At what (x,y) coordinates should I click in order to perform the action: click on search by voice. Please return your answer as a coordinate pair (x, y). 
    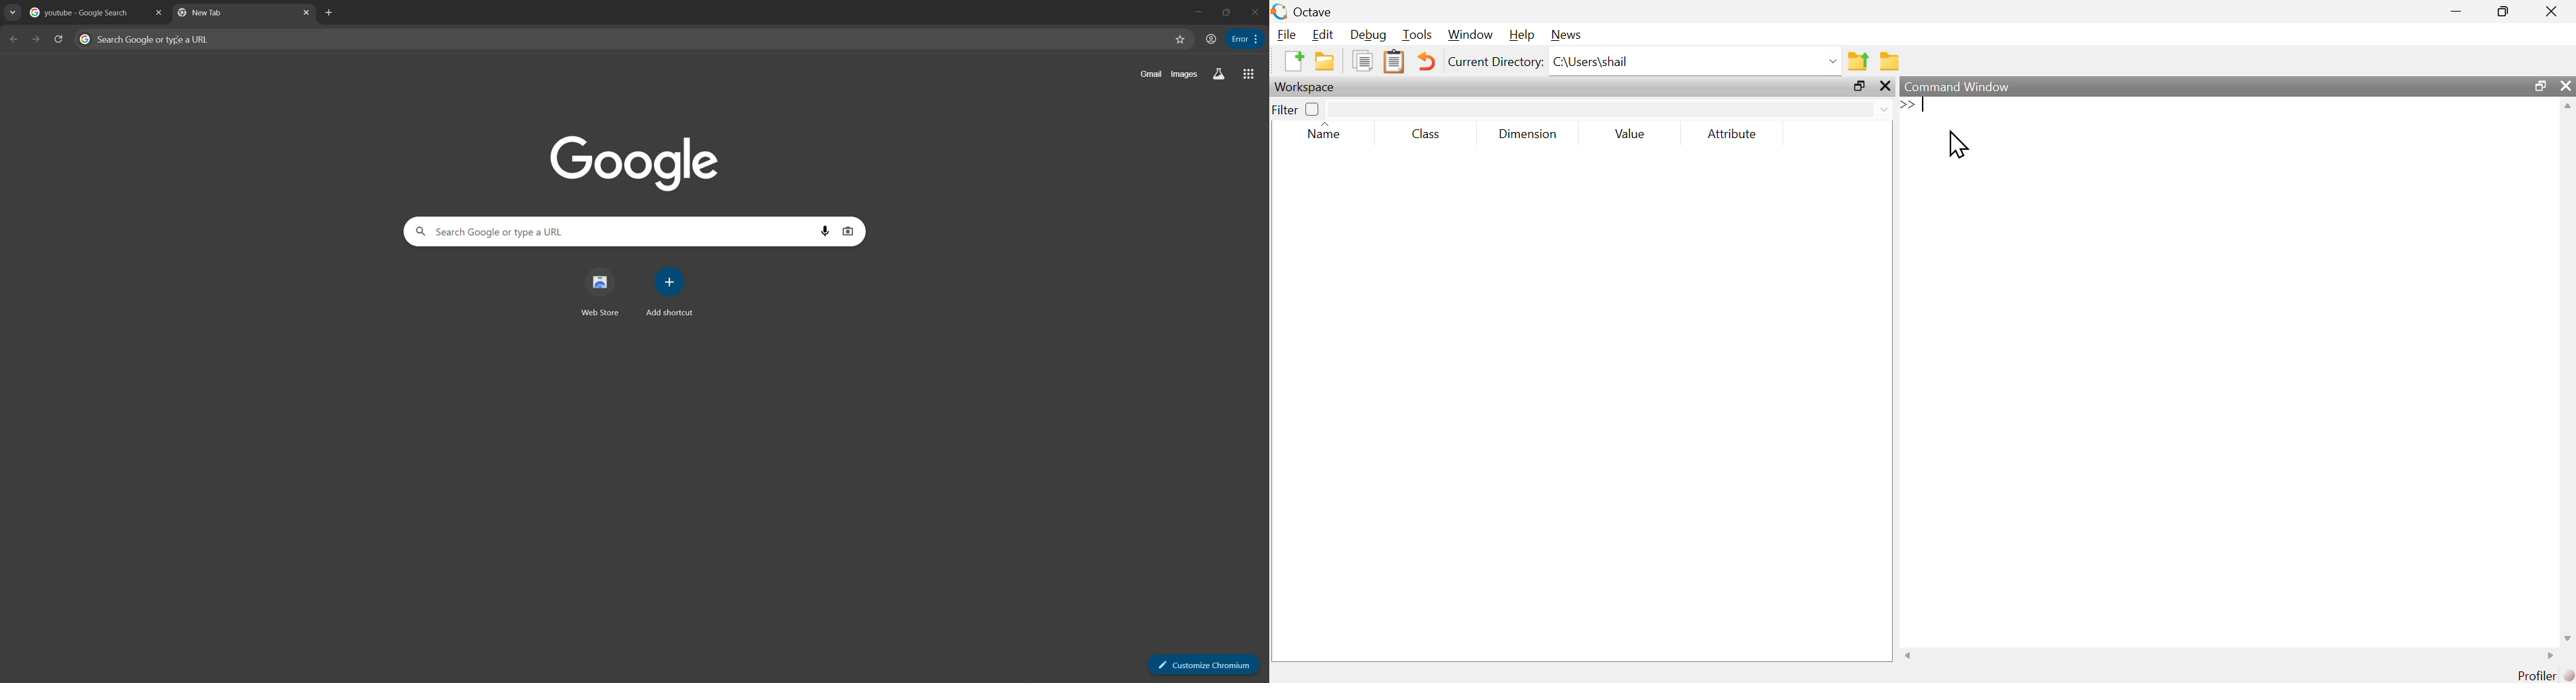
    Looking at the image, I should click on (826, 231).